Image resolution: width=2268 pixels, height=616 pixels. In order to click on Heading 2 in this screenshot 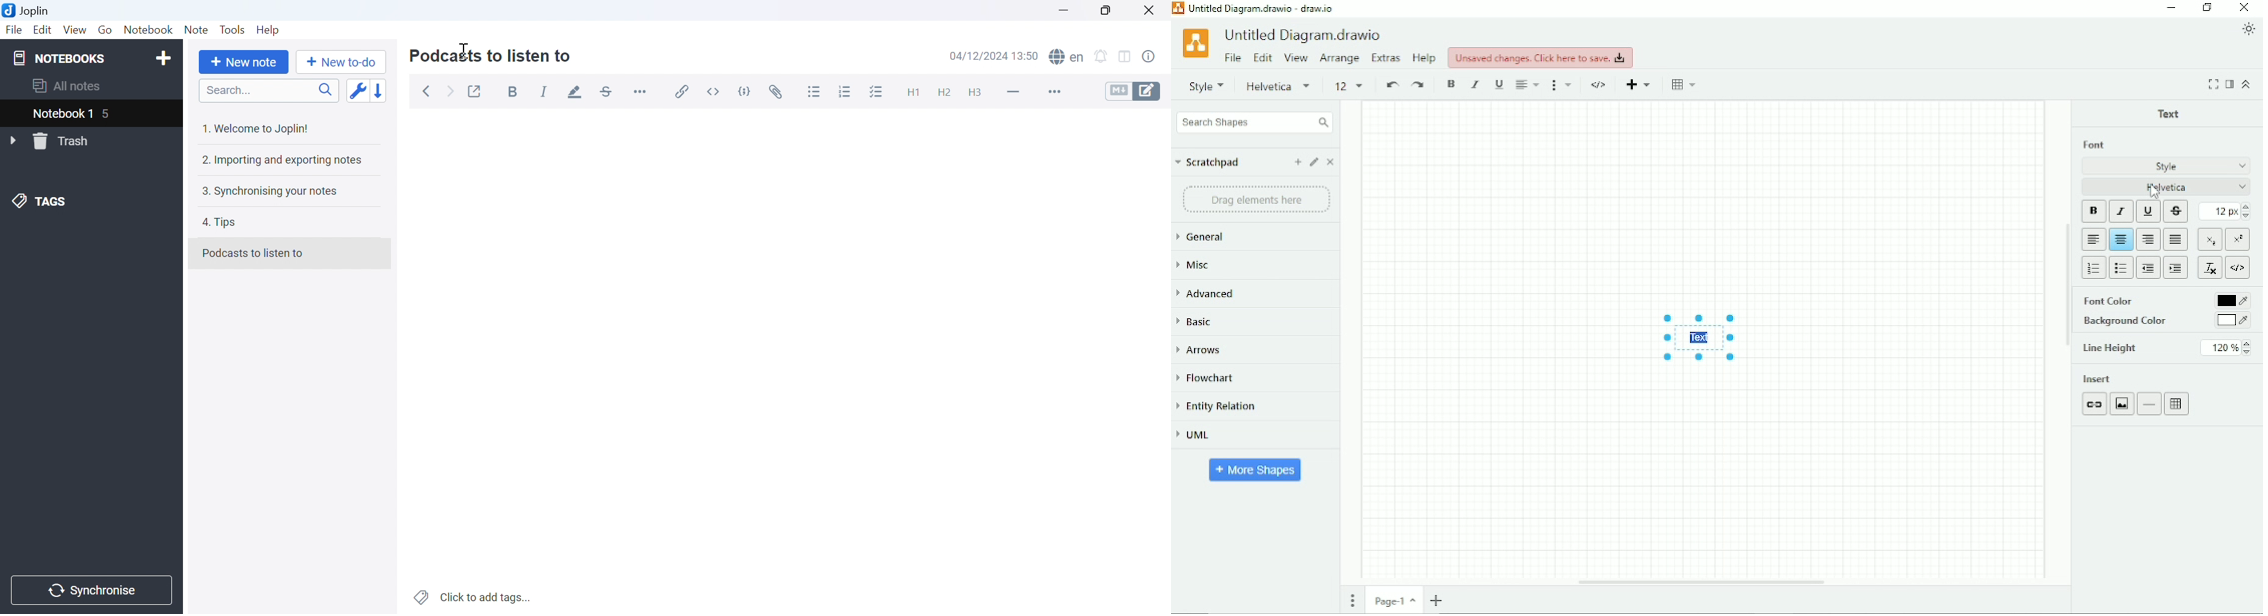, I will do `click(944, 91)`.